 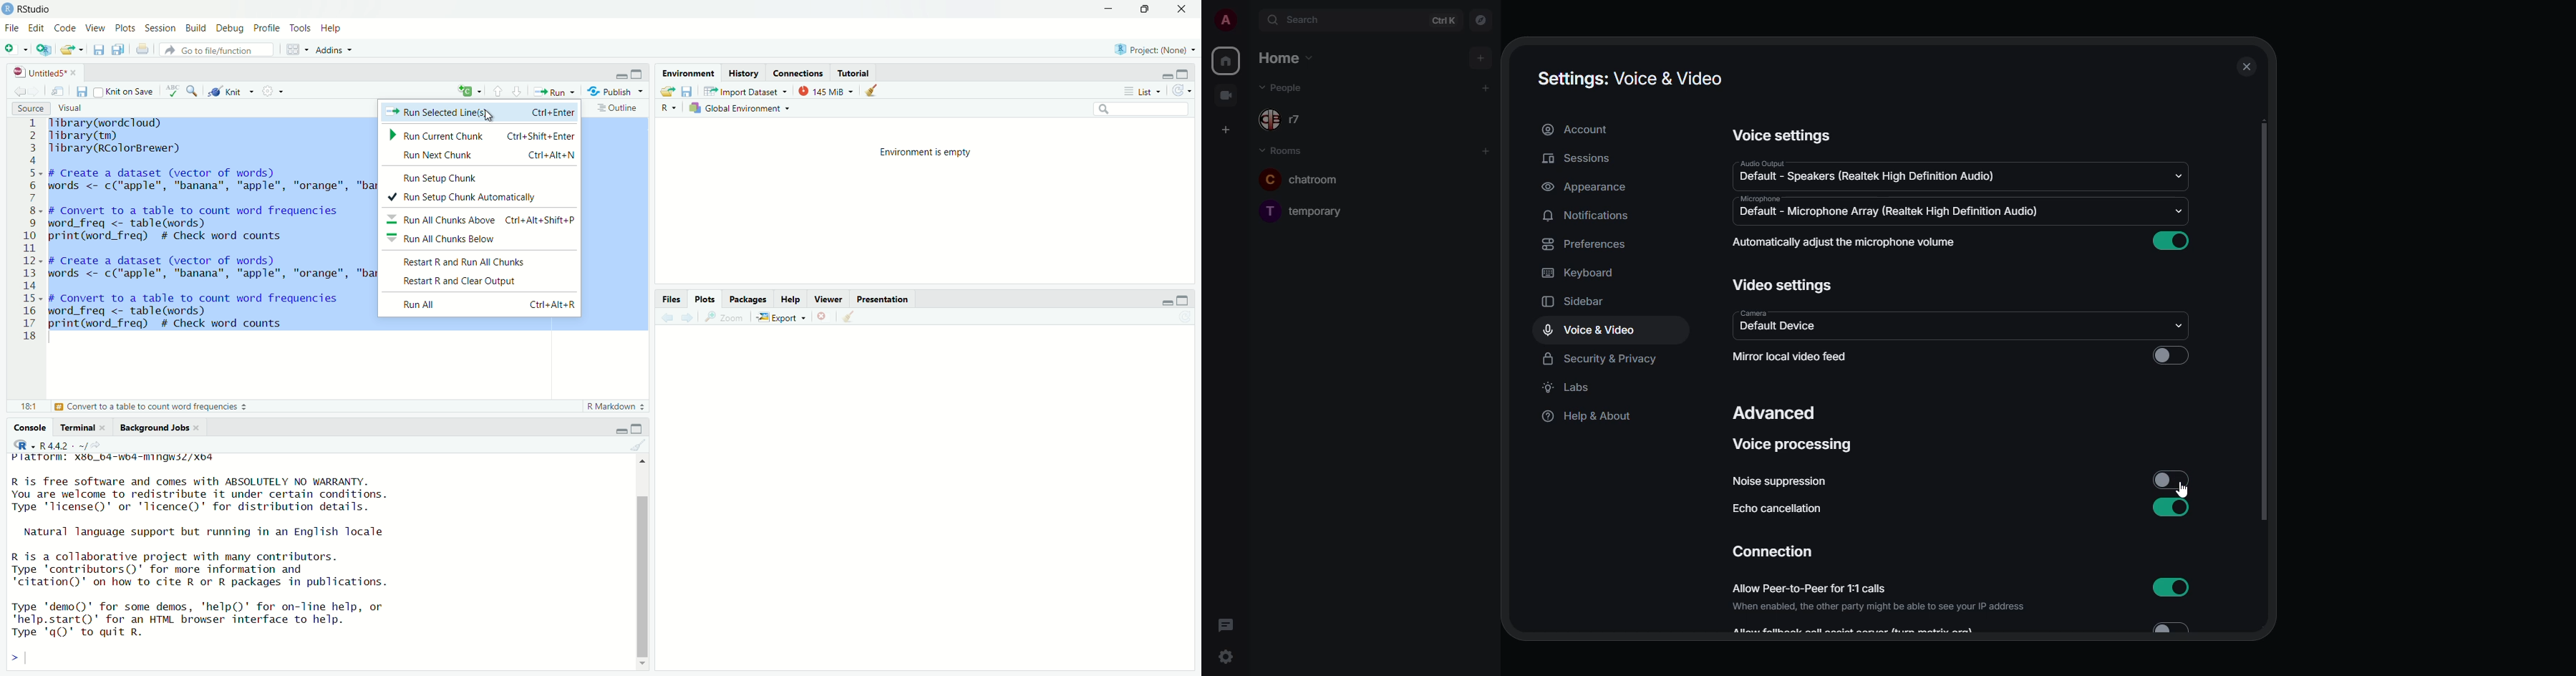 I want to click on default, so click(x=1784, y=327).